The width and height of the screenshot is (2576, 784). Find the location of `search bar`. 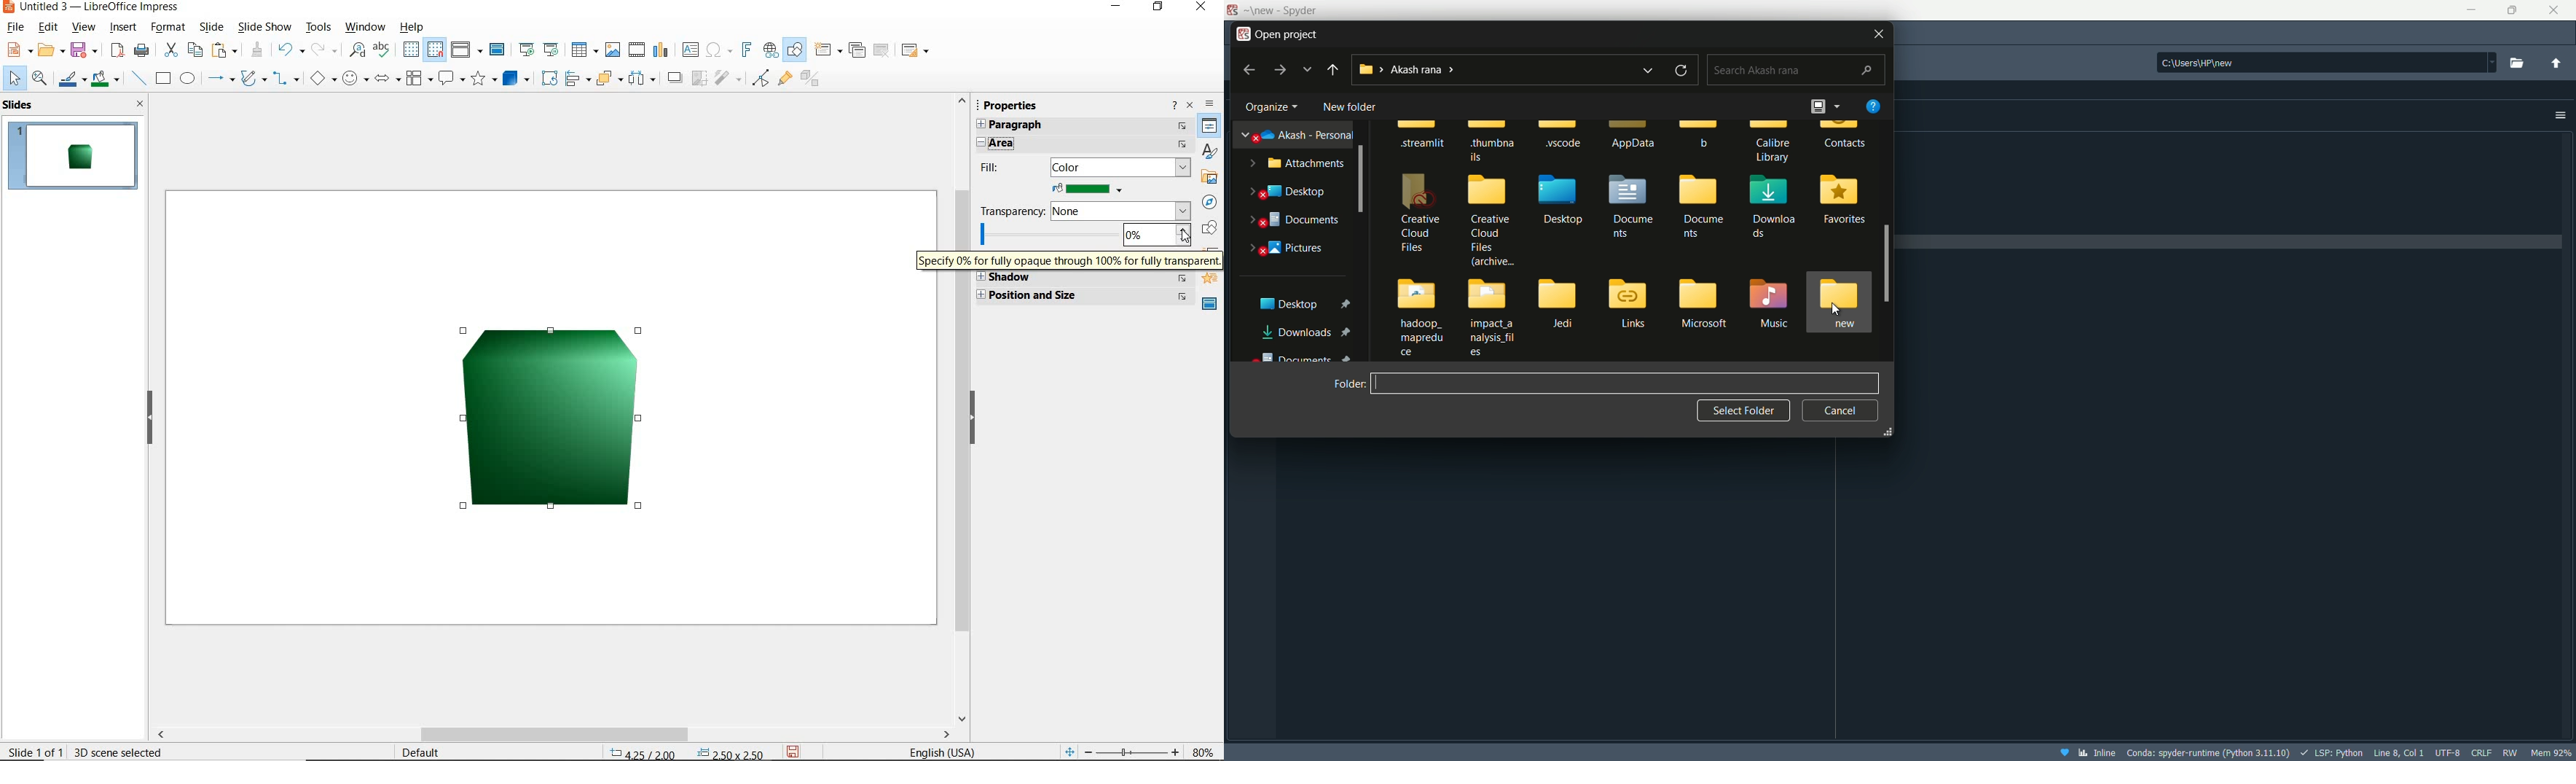

search bar is located at coordinates (1796, 68).